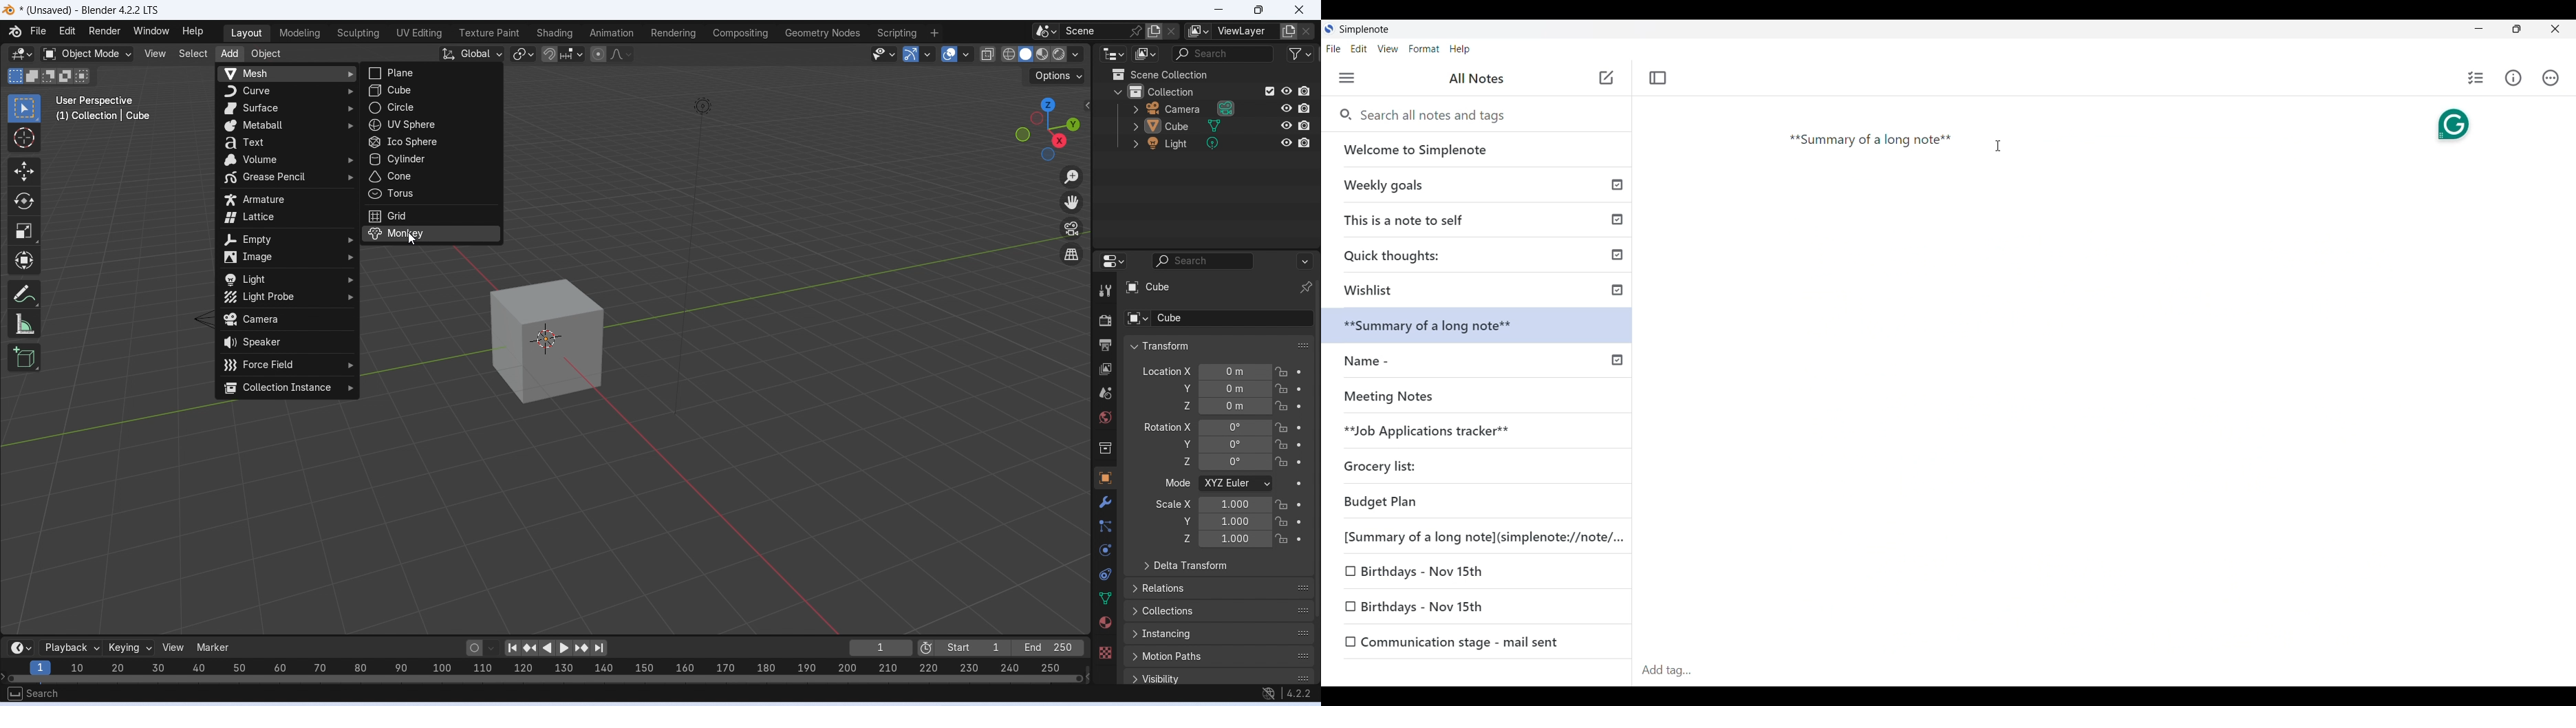 This screenshot has height=728, width=2576. I want to click on Shading, so click(553, 33).